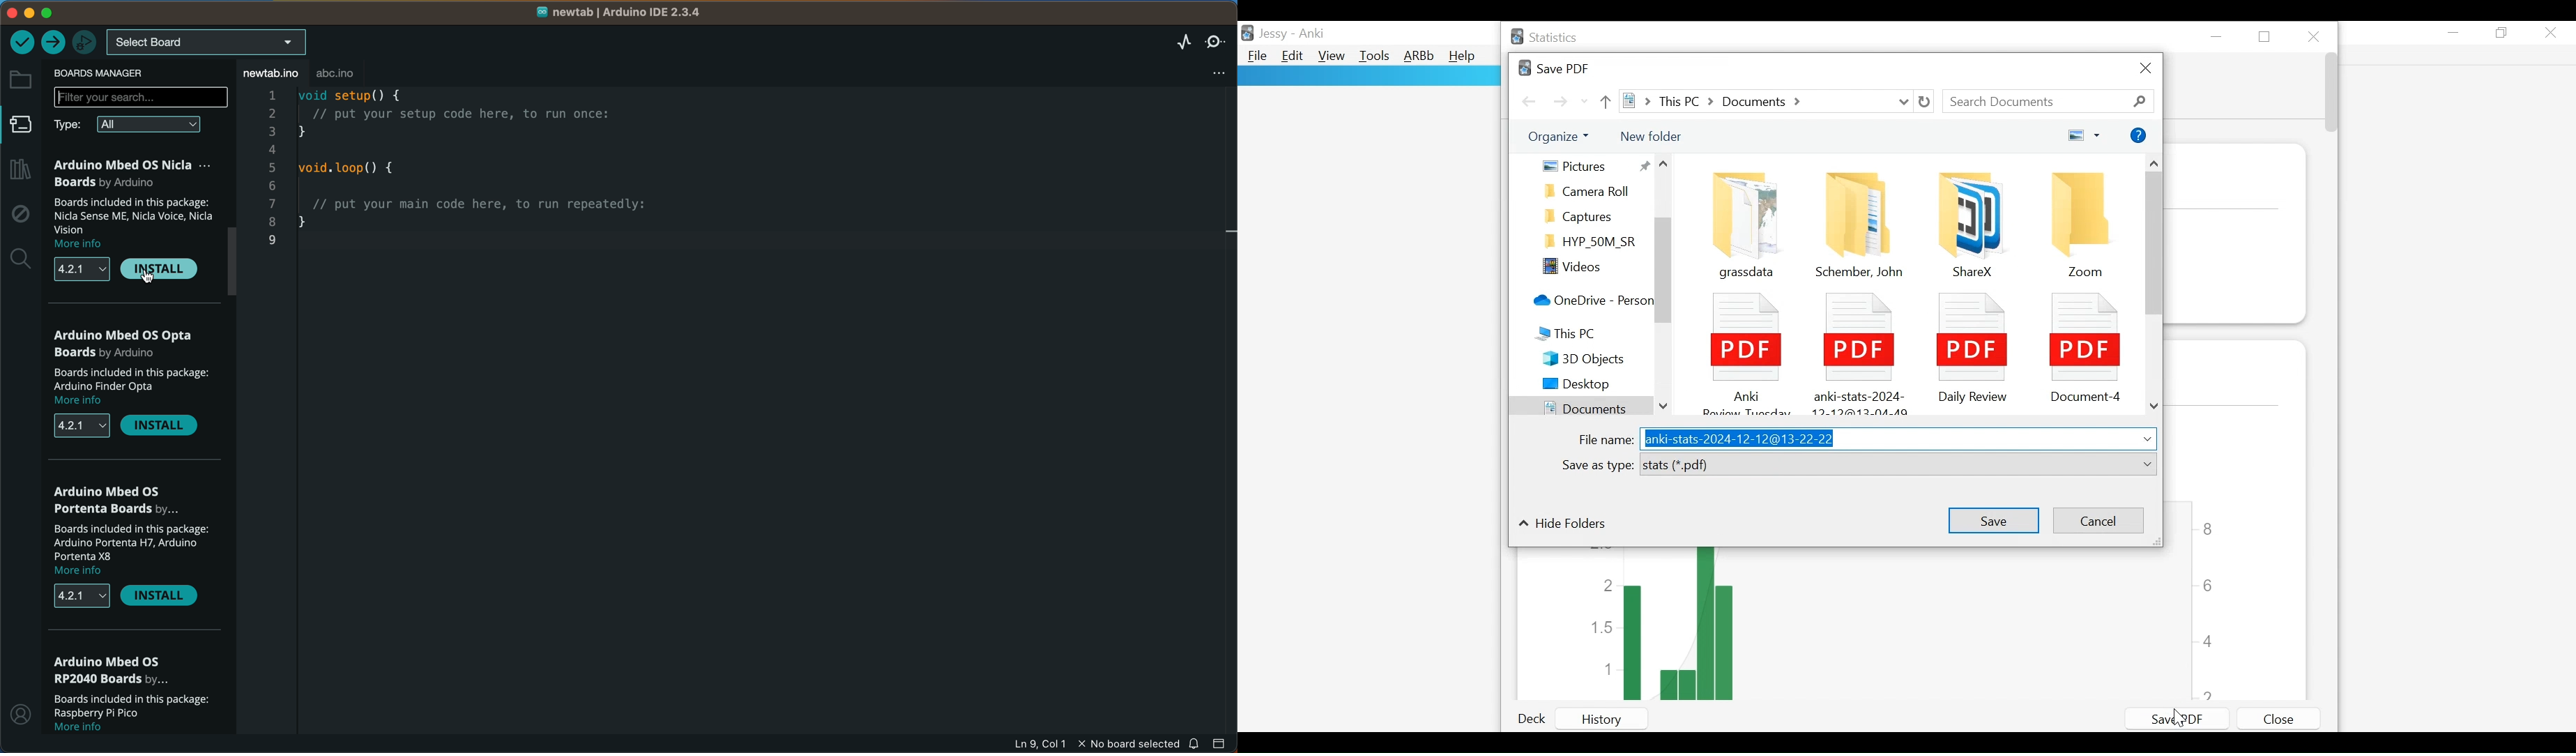 The image size is (2576, 756). I want to click on RP2040 Boards, so click(116, 670).